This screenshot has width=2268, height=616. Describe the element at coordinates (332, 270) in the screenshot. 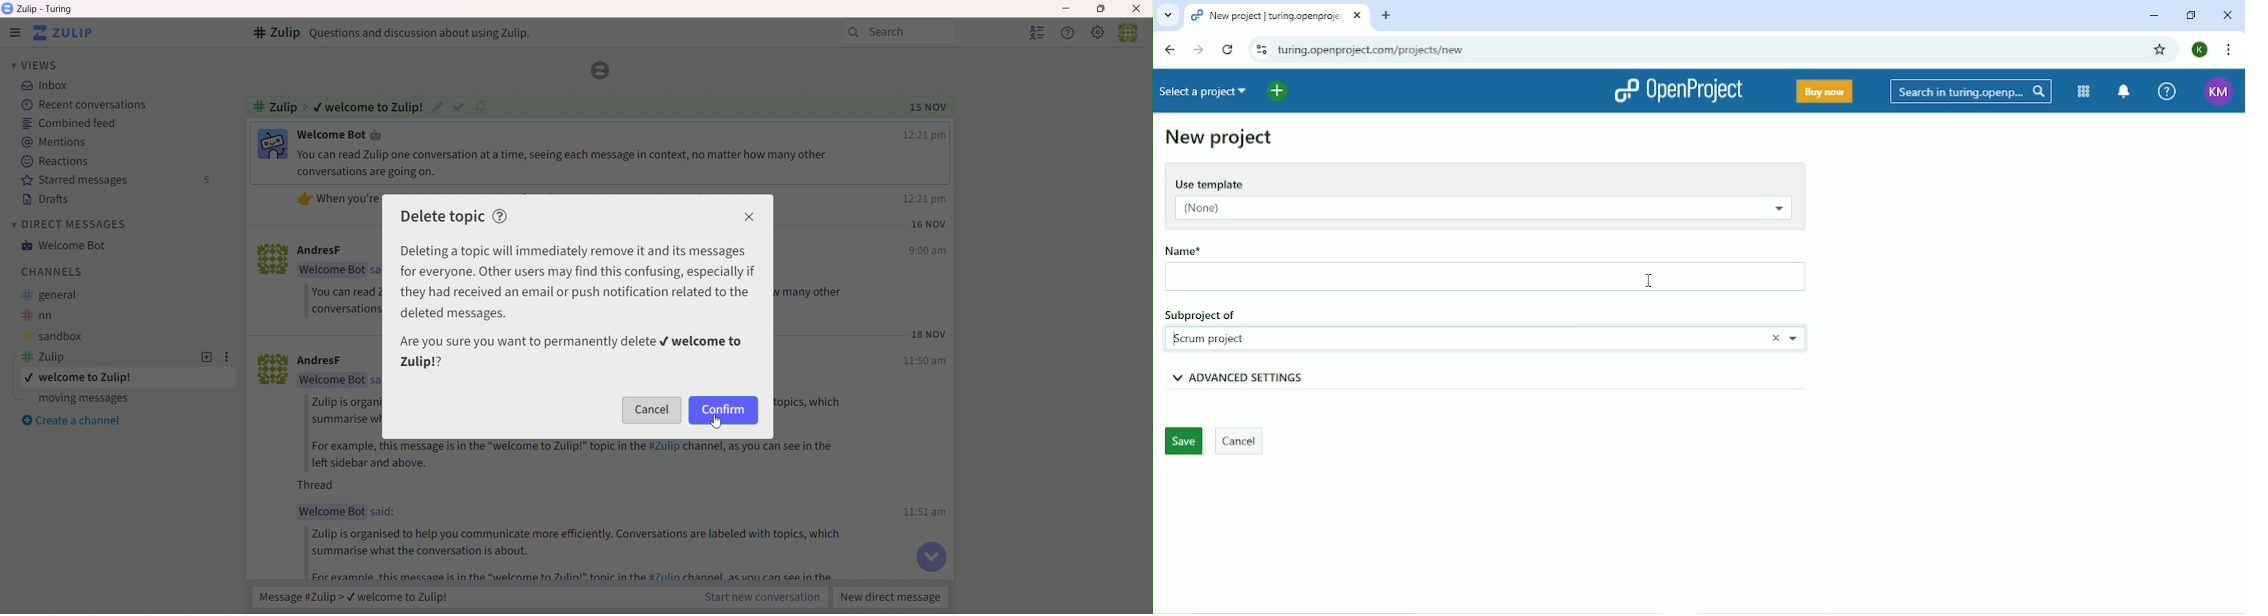

I see `Text` at that location.